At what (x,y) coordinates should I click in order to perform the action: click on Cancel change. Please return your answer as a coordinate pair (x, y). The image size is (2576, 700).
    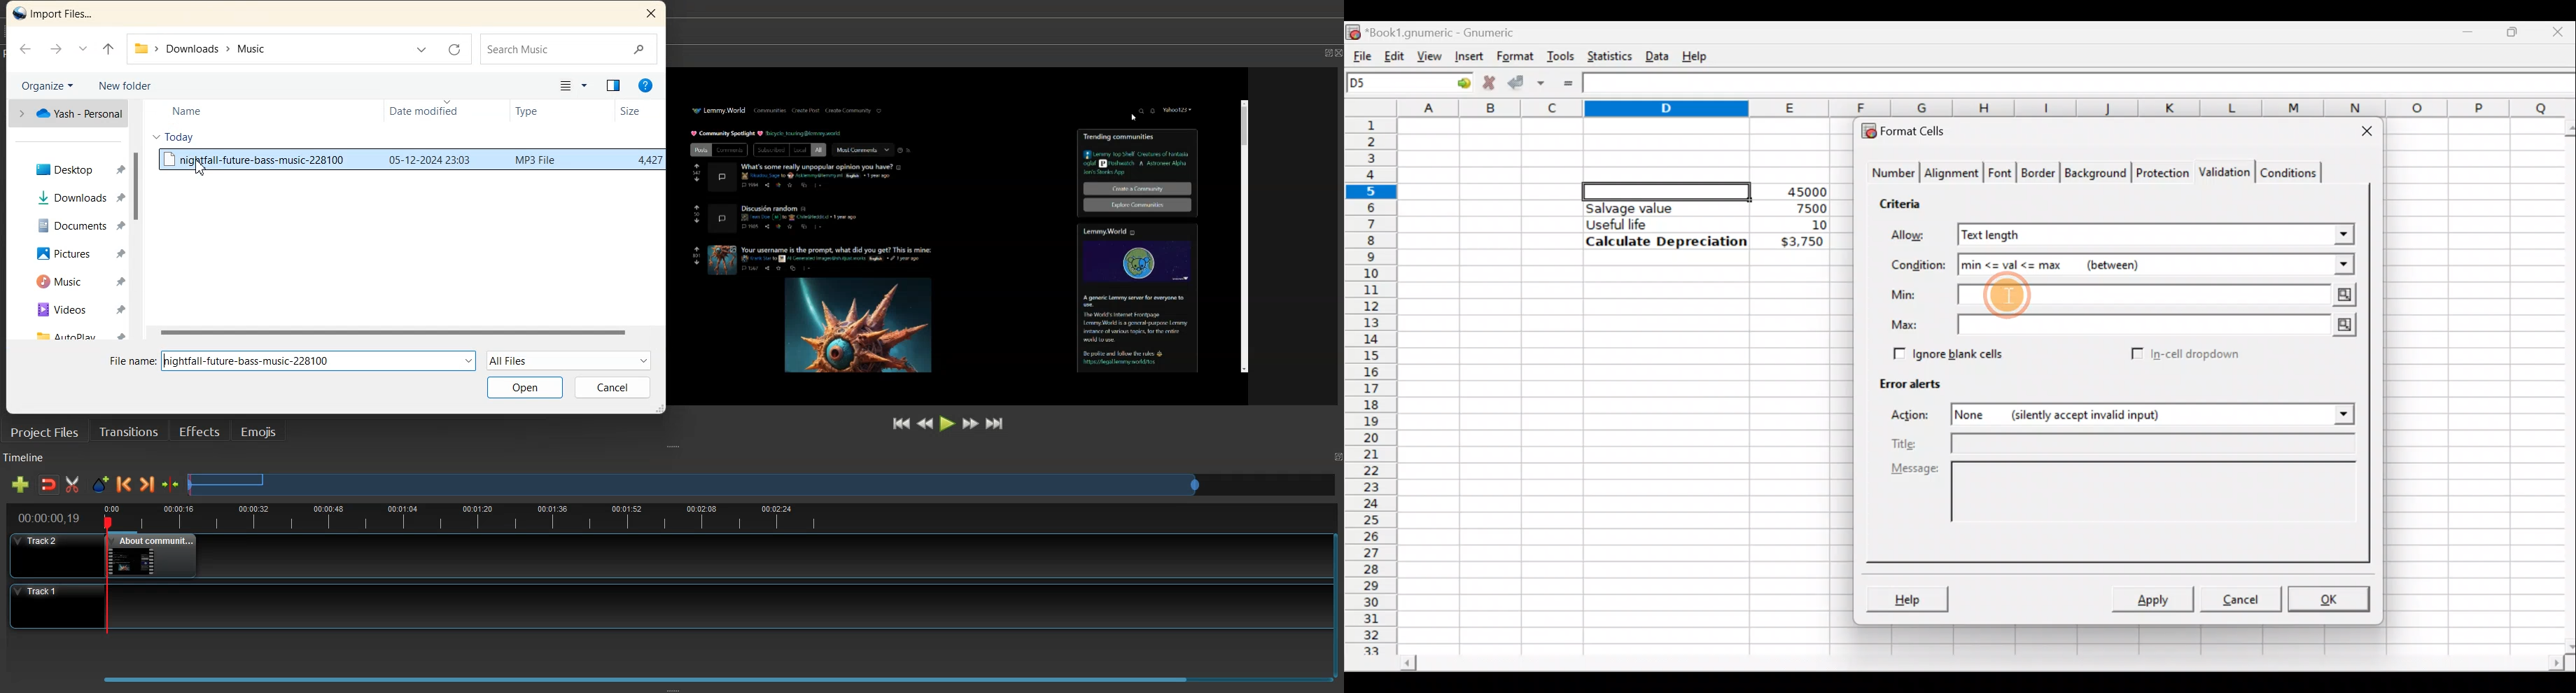
    Looking at the image, I should click on (1488, 81).